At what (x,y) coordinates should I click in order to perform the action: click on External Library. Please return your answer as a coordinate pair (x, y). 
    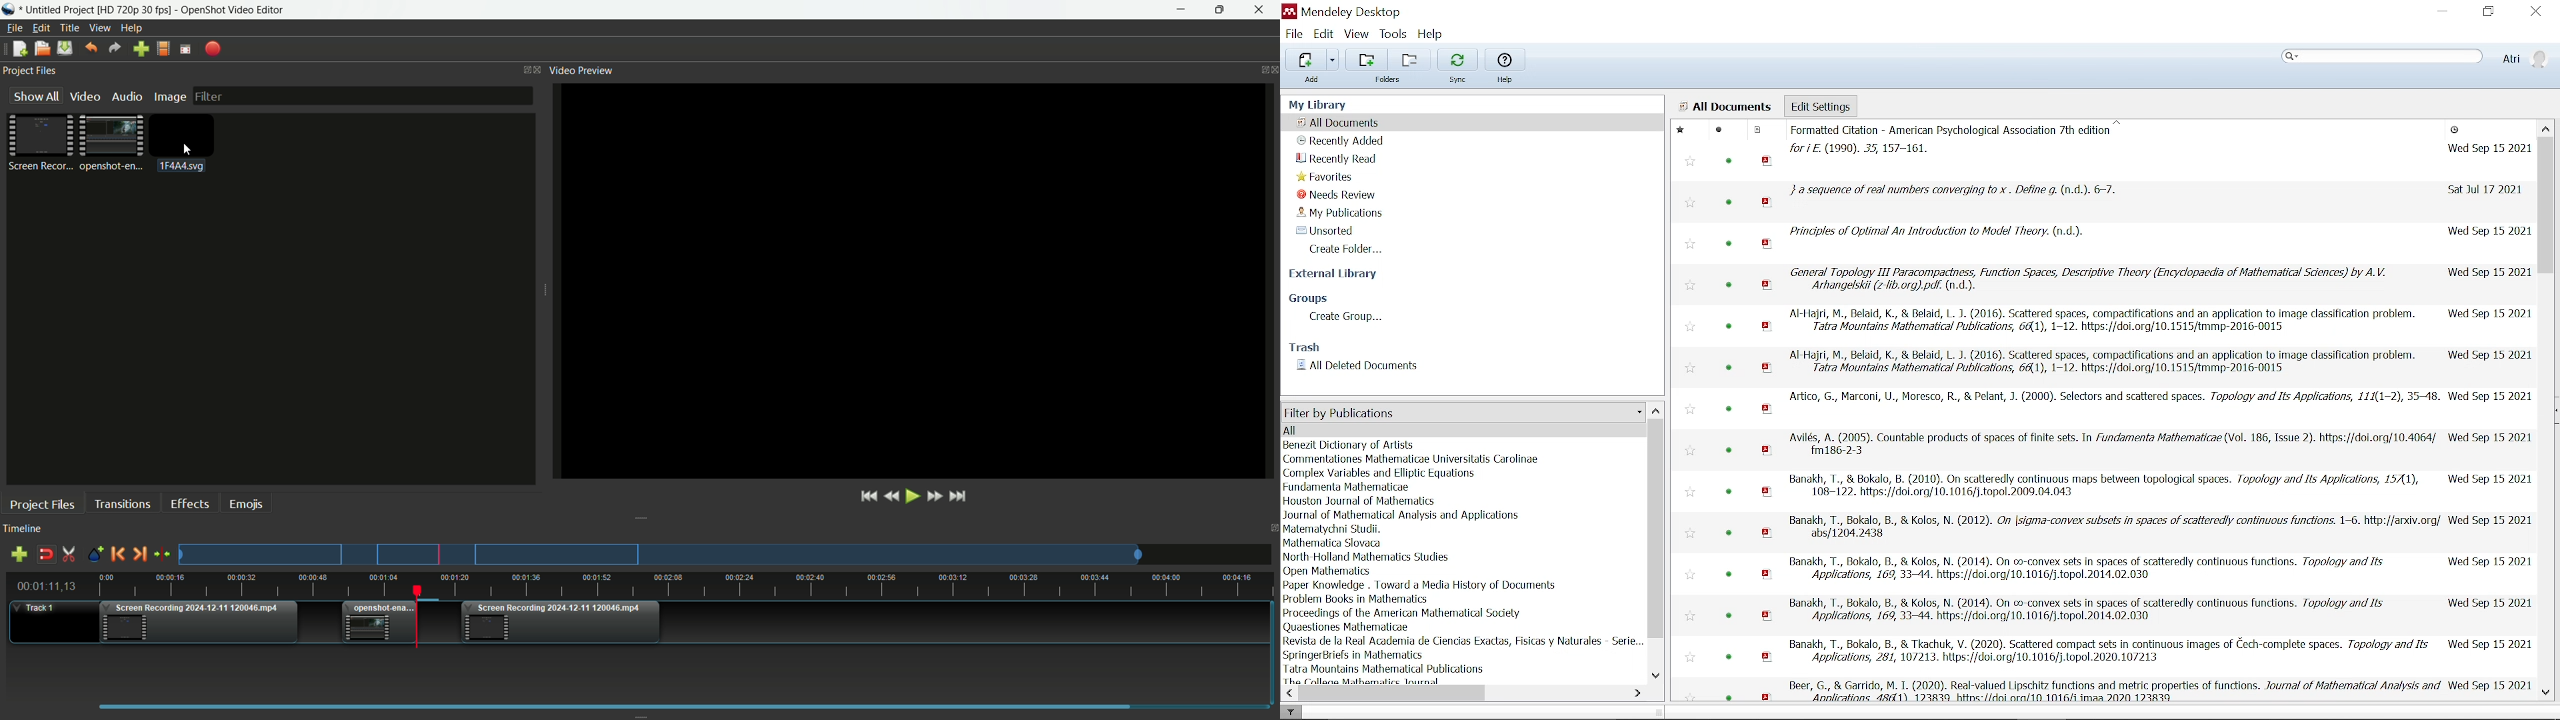
    Looking at the image, I should click on (1336, 276).